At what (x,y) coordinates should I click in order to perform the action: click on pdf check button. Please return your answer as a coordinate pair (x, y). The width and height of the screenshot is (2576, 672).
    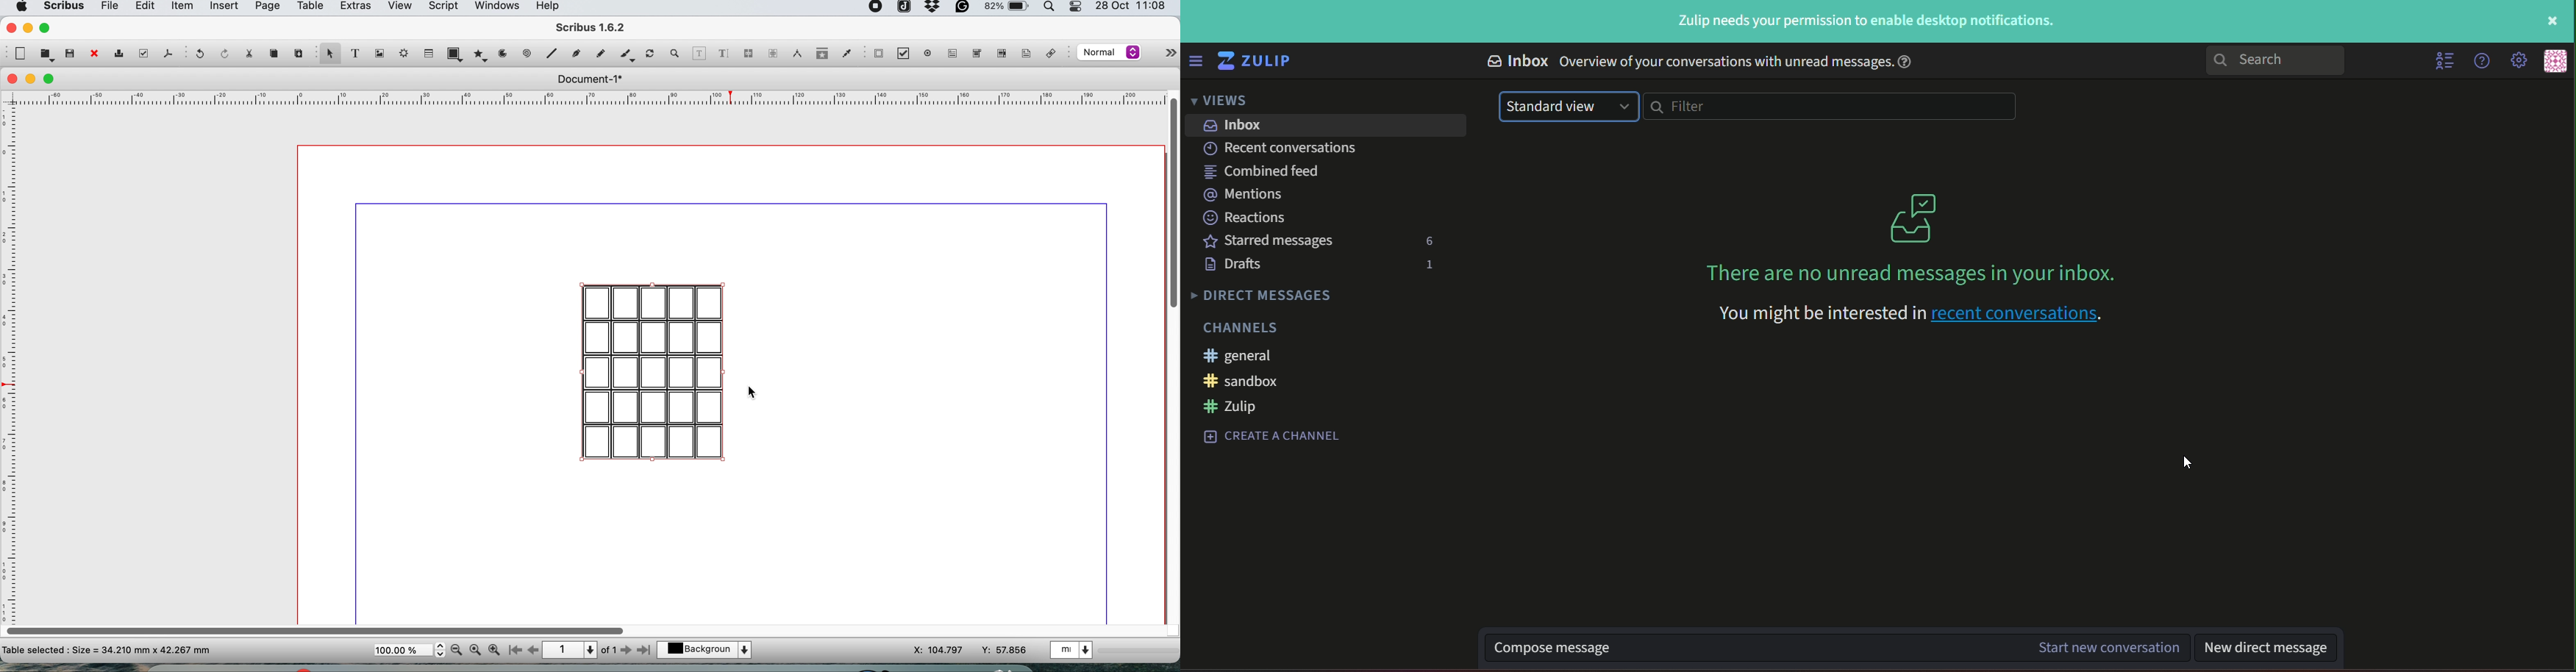
    Looking at the image, I should click on (907, 54).